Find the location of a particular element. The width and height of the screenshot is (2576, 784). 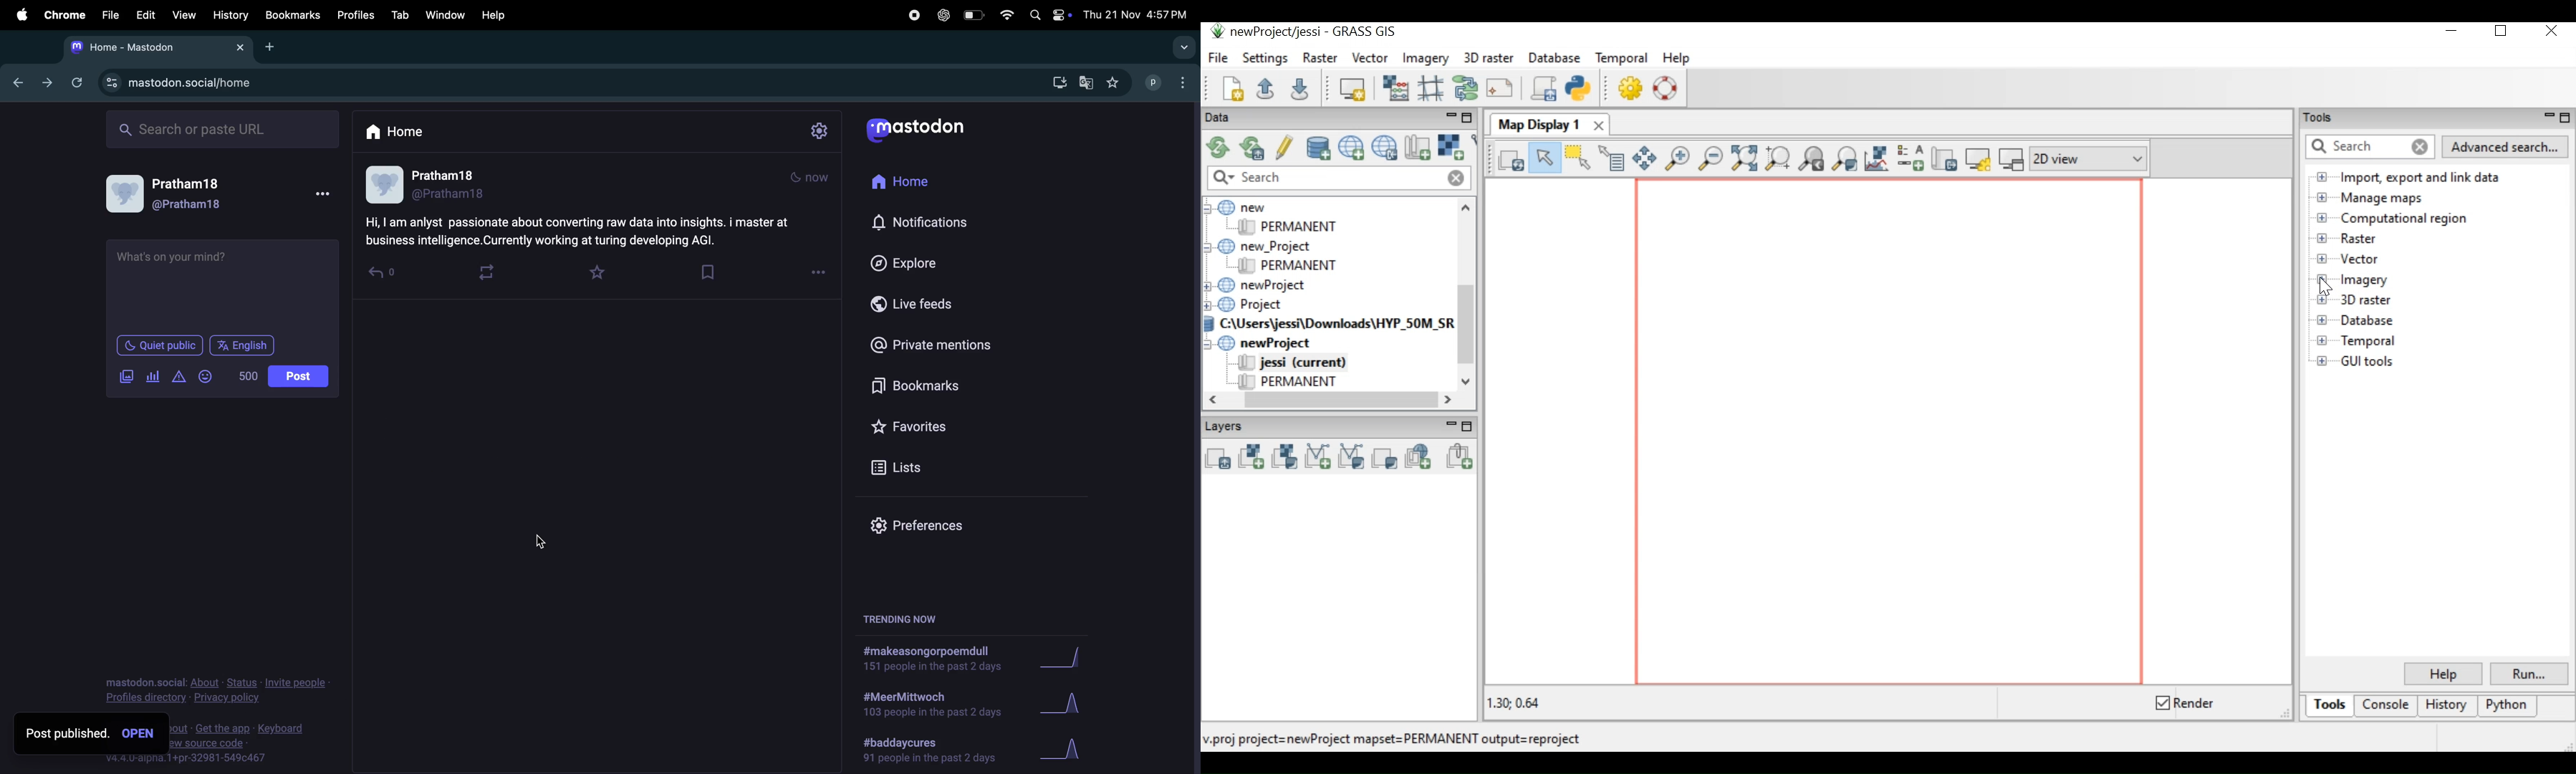

Search bar is located at coordinates (1339, 178).